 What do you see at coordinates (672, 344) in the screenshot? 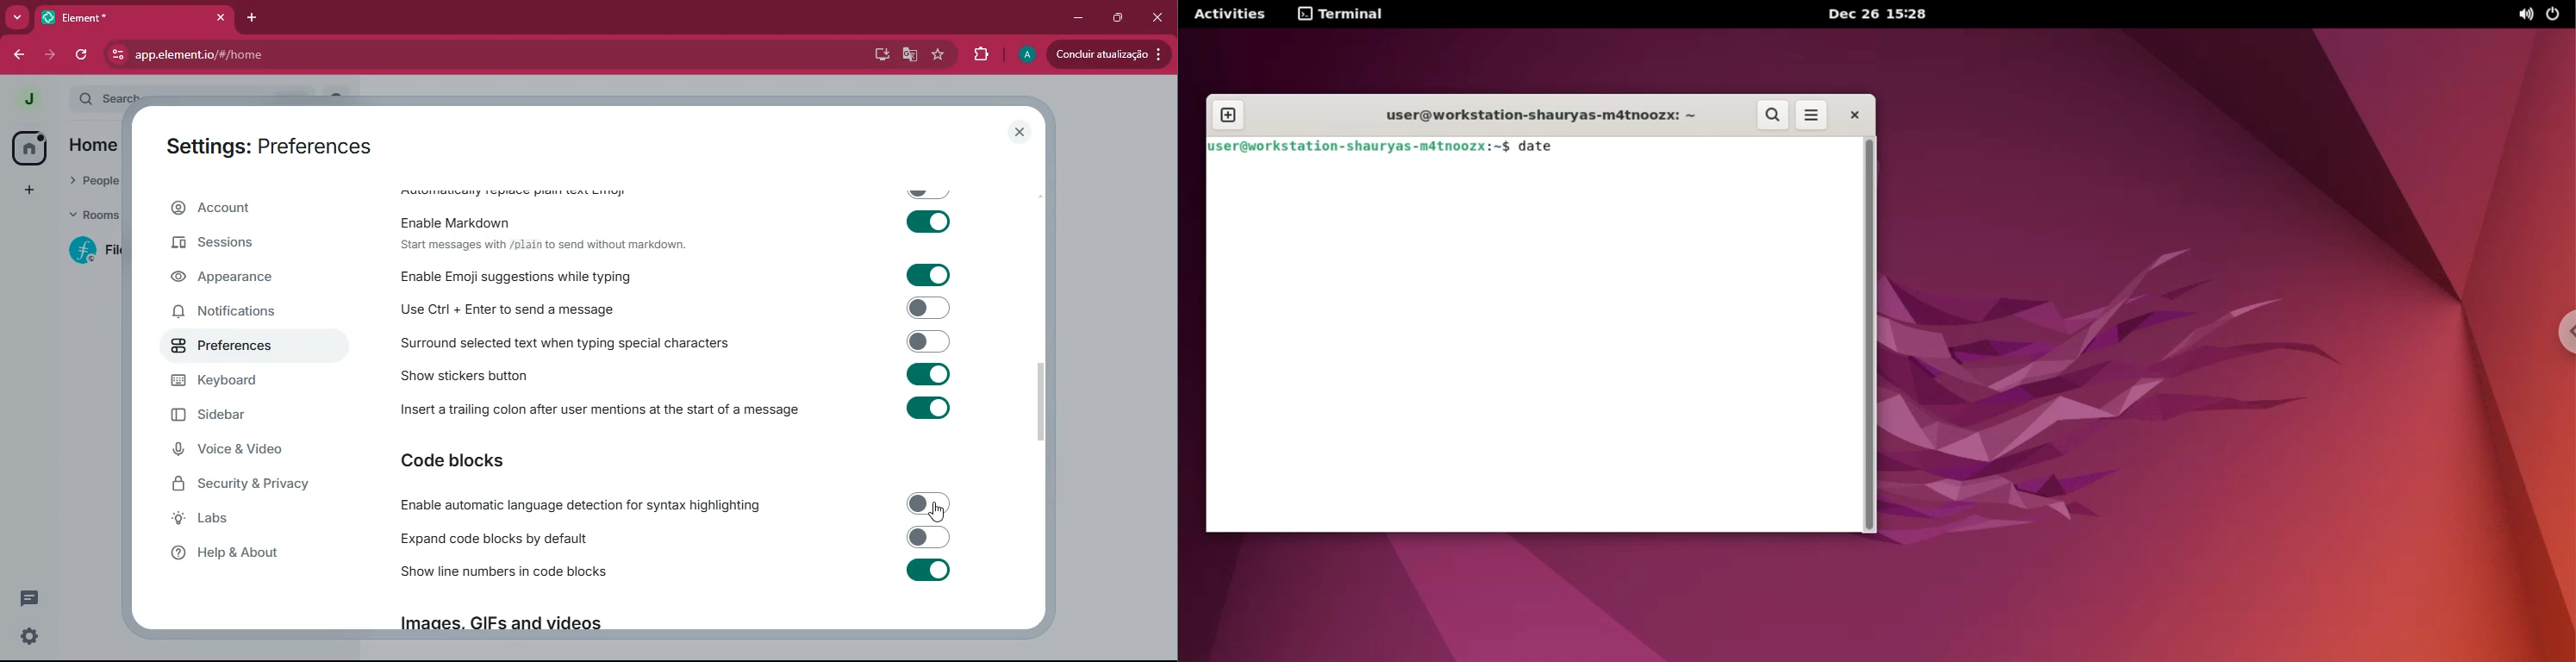
I see `Surround selected text when typing special characters` at bounding box center [672, 344].